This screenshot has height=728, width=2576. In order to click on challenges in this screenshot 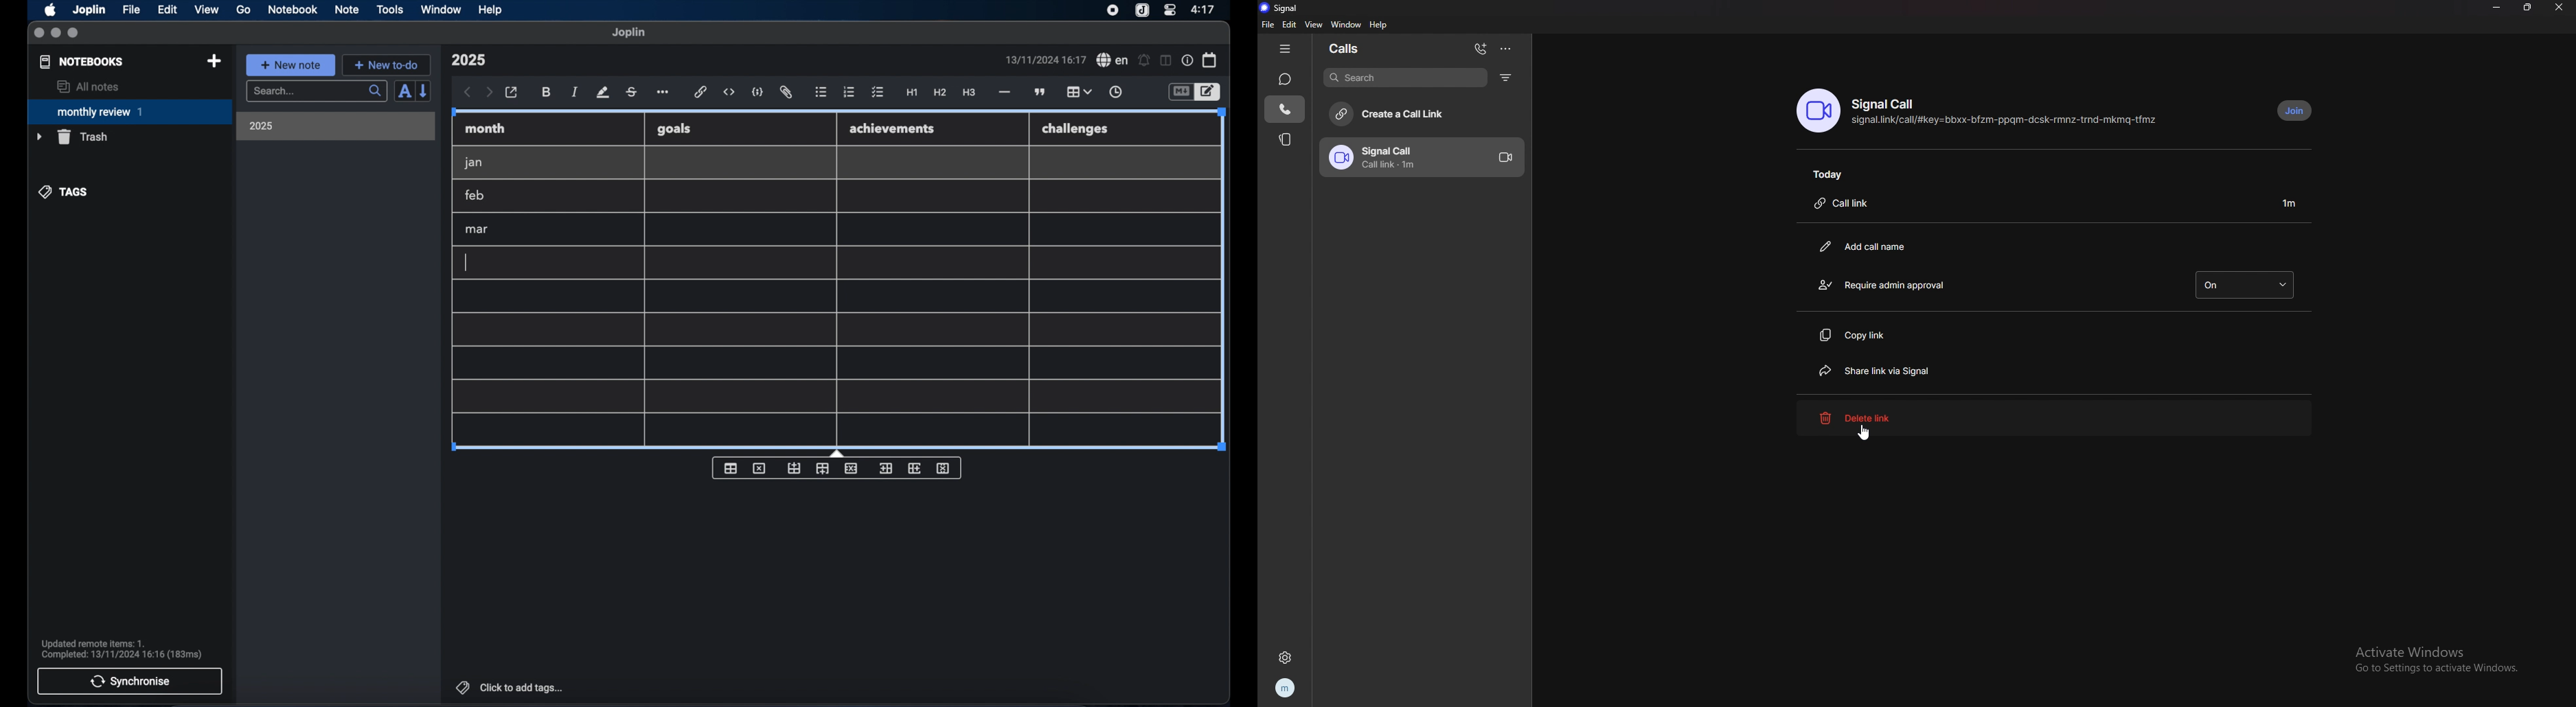, I will do `click(1076, 130)`.